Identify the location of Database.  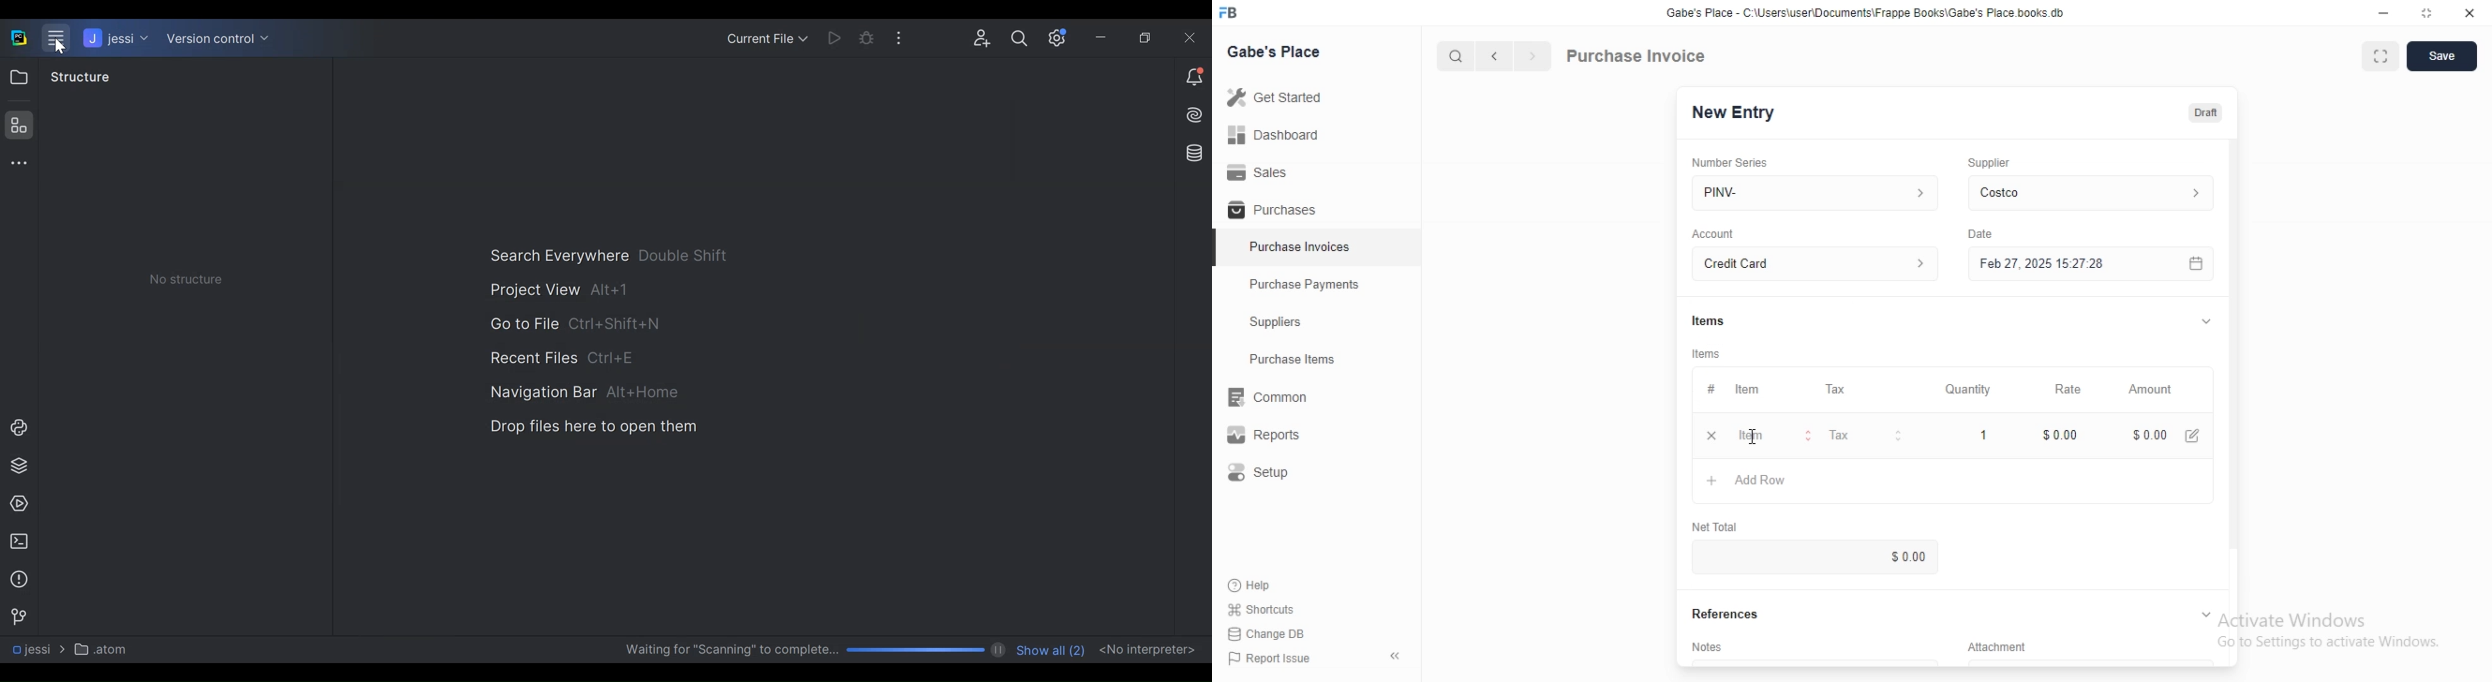
(1192, 152).